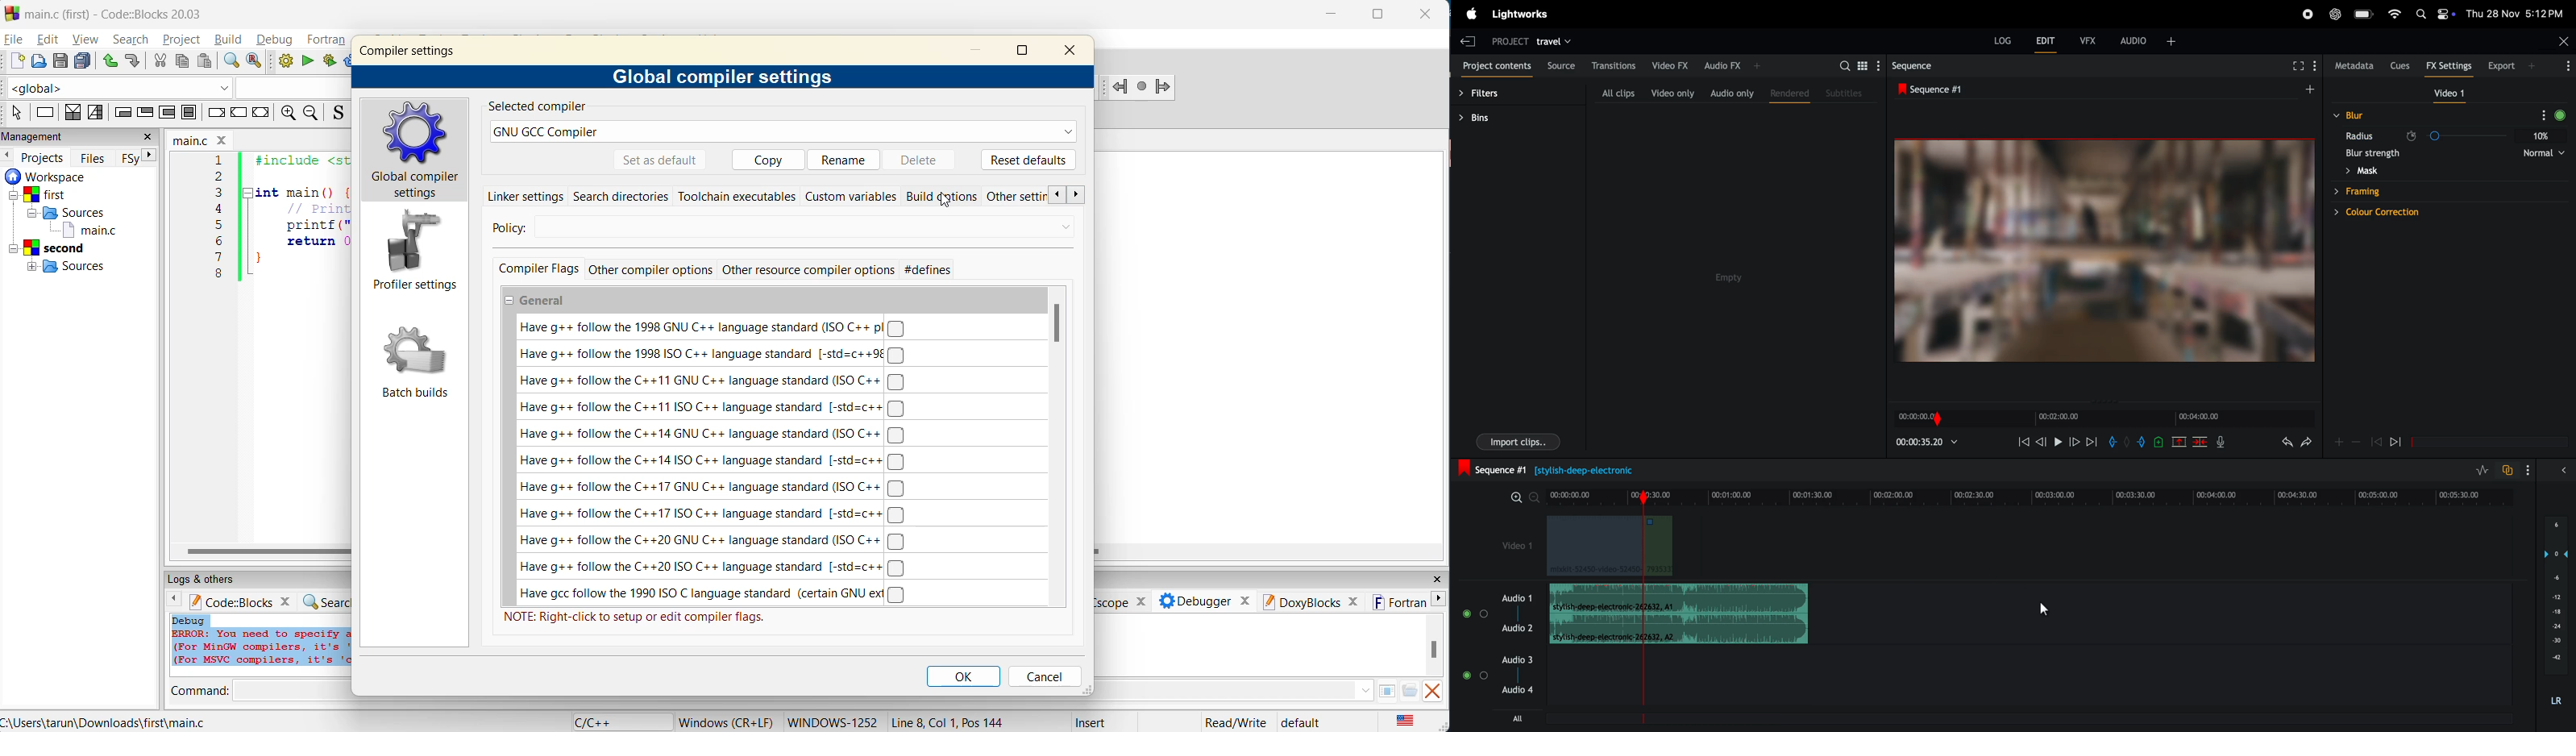 The image size is (2576, 756). I want to click on pause and play, so click(2058, 441).